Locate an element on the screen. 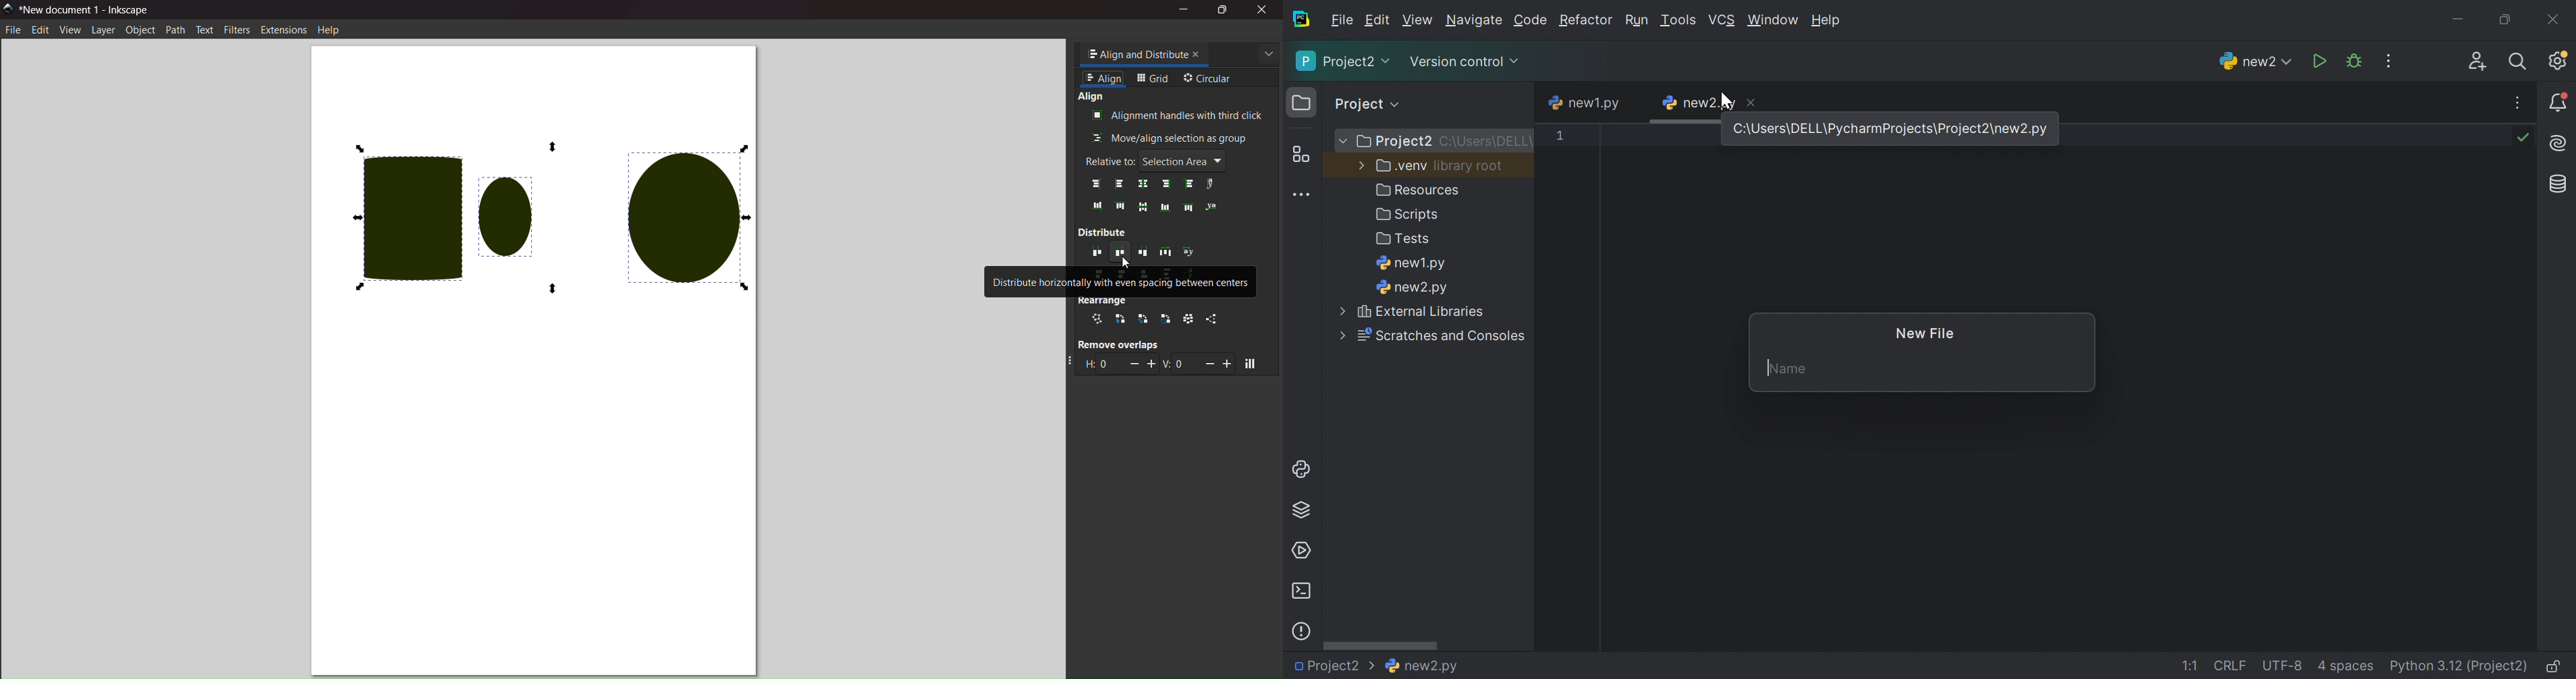  horizontal gap is located at coordinates (1113, 365).